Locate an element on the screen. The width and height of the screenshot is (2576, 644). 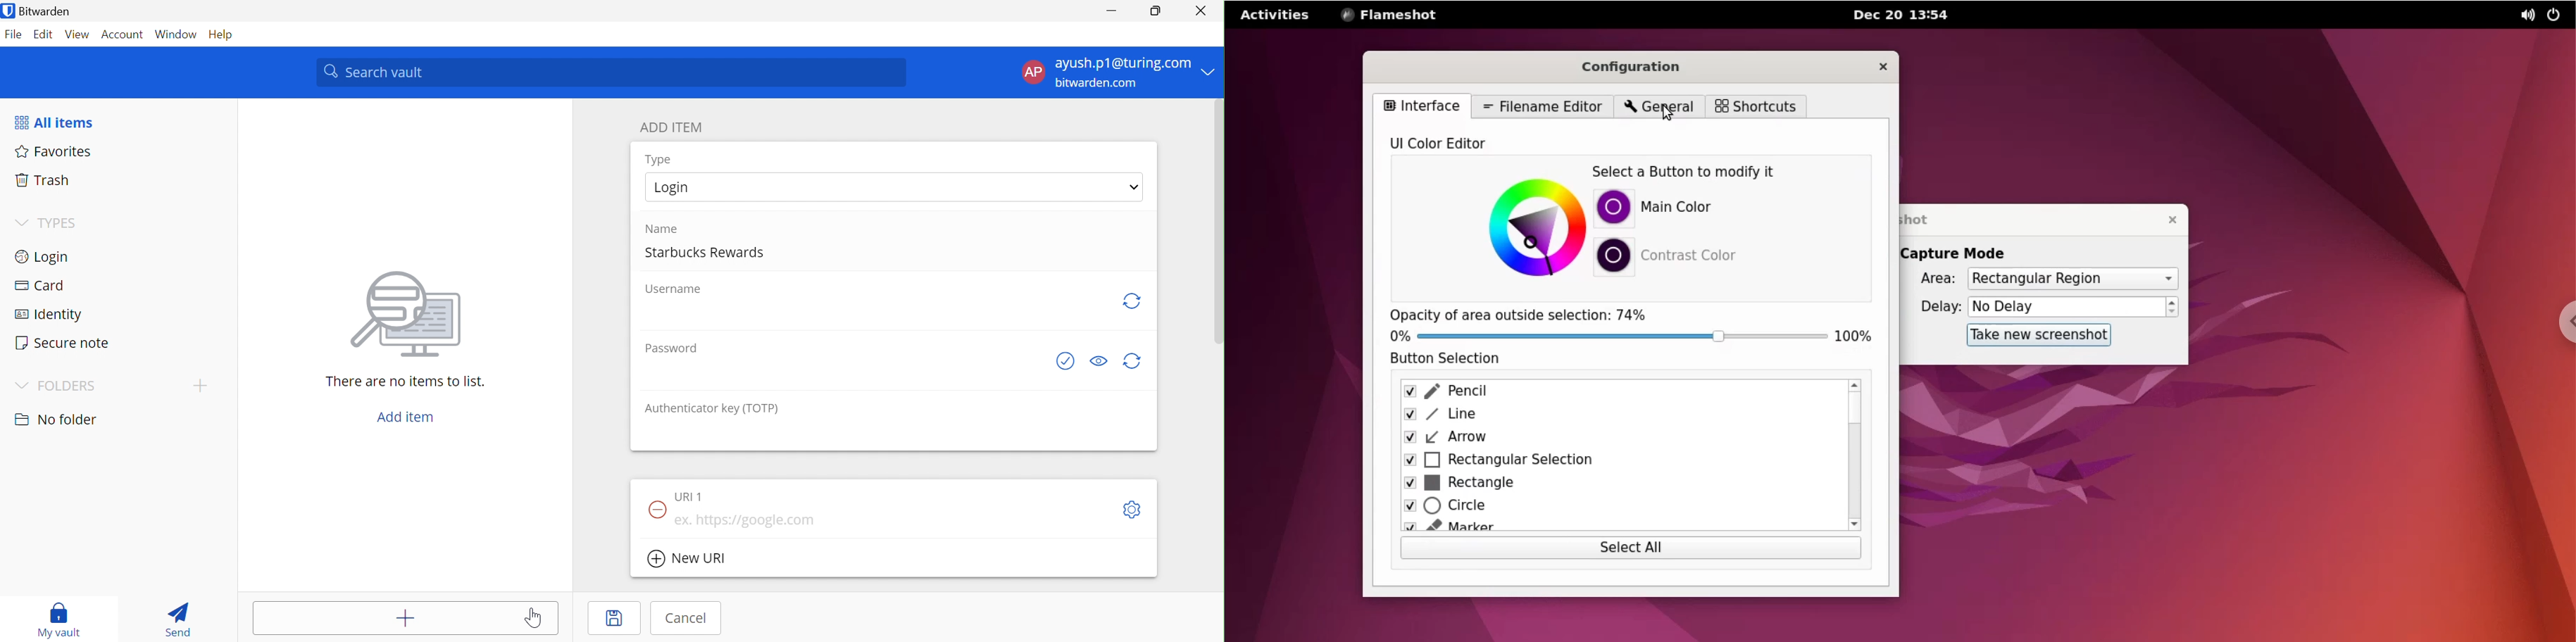
Login is located at coordinates (677, 186).